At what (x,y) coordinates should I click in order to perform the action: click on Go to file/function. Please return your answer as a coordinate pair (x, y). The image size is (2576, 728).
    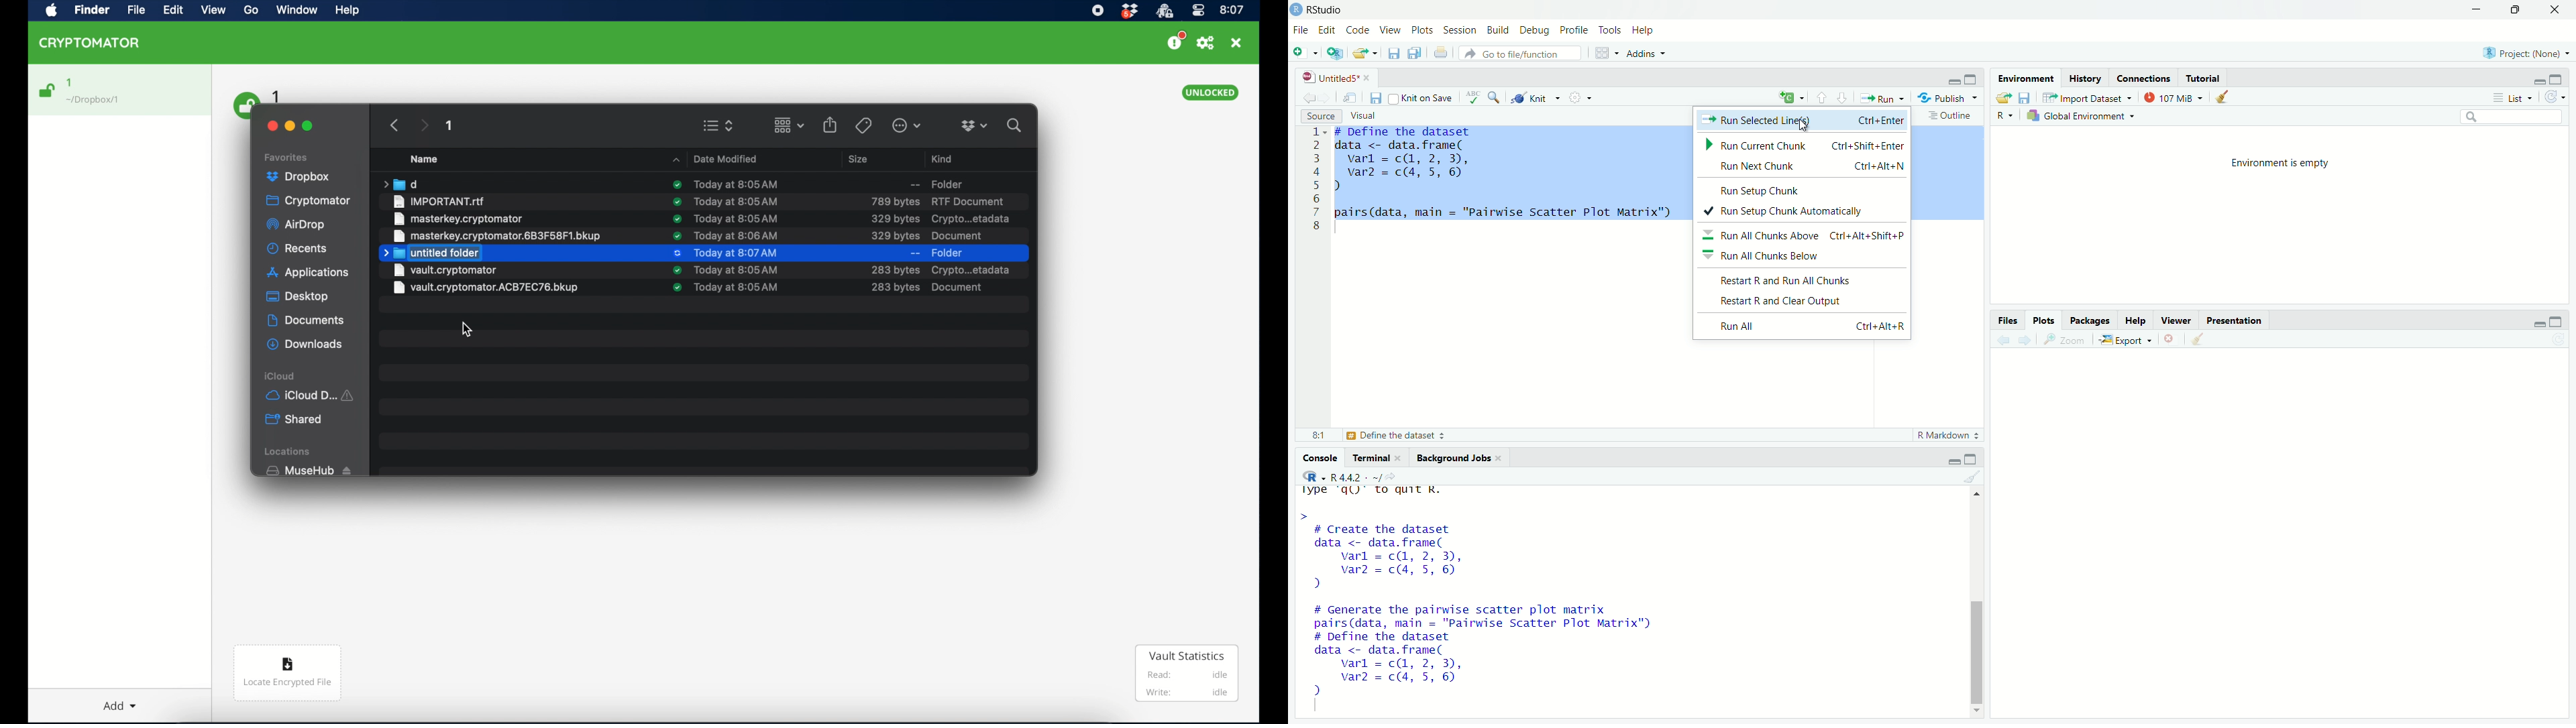
    Looking at the image, I should click on (1519, 52).